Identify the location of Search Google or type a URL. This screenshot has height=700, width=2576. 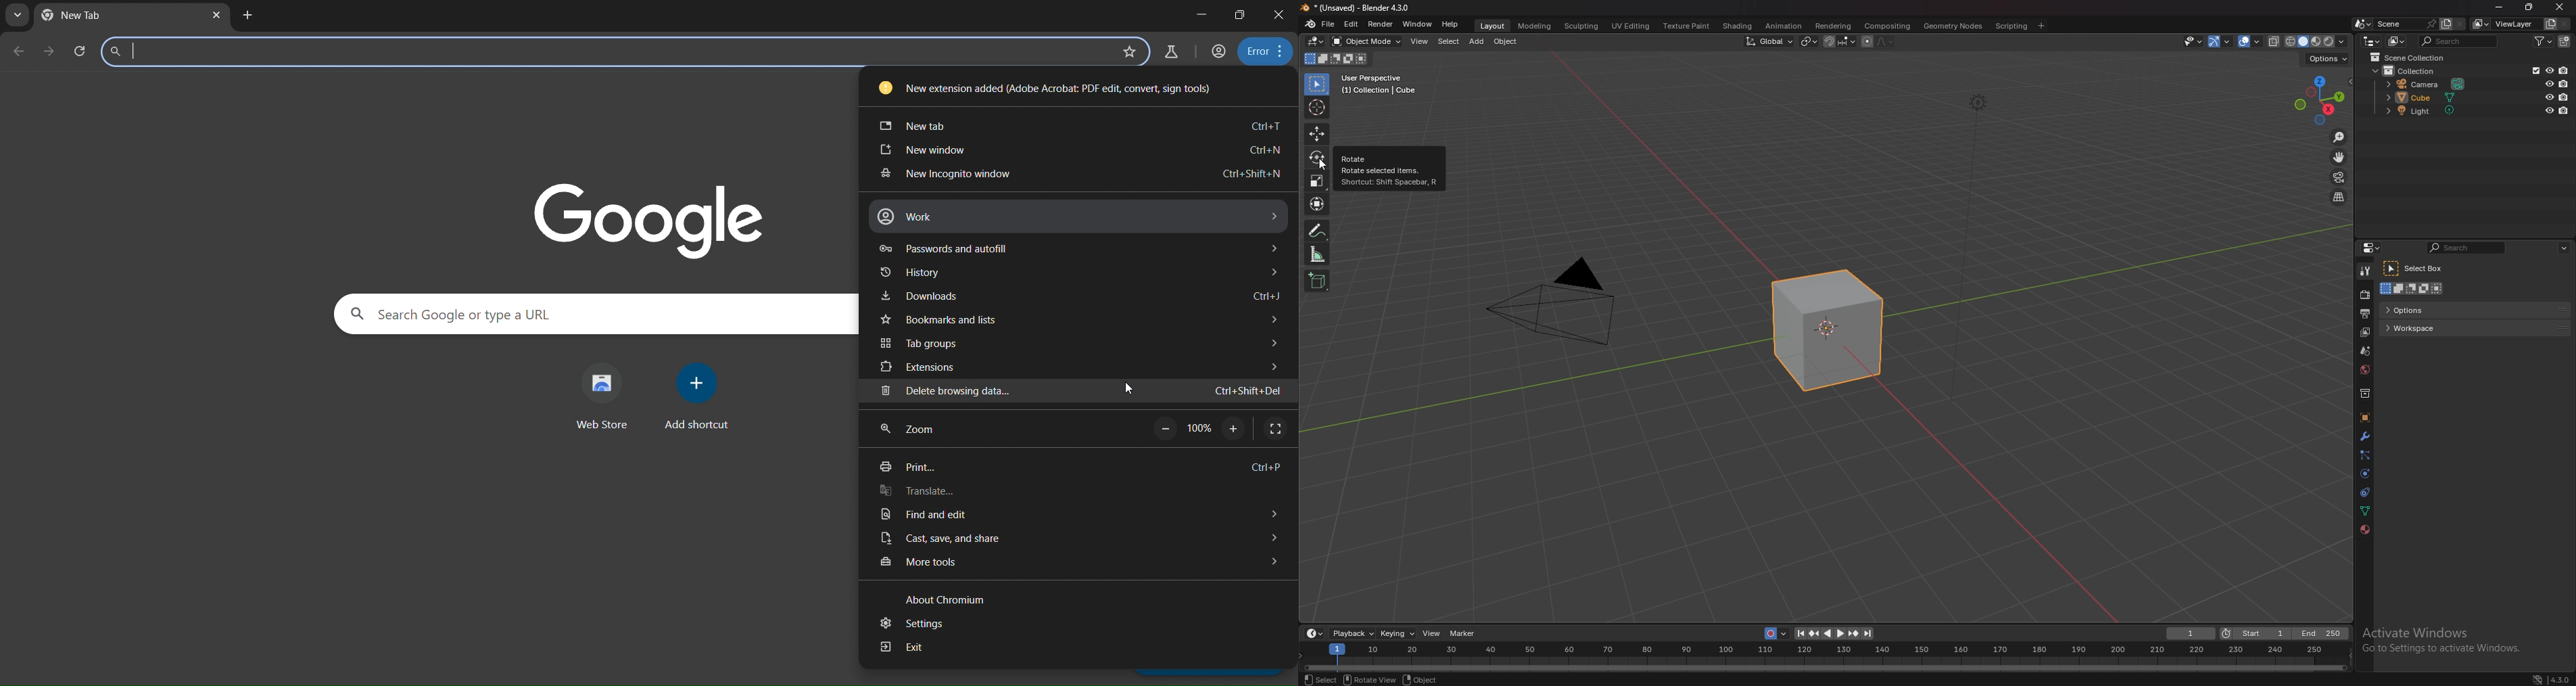
(598, 314).